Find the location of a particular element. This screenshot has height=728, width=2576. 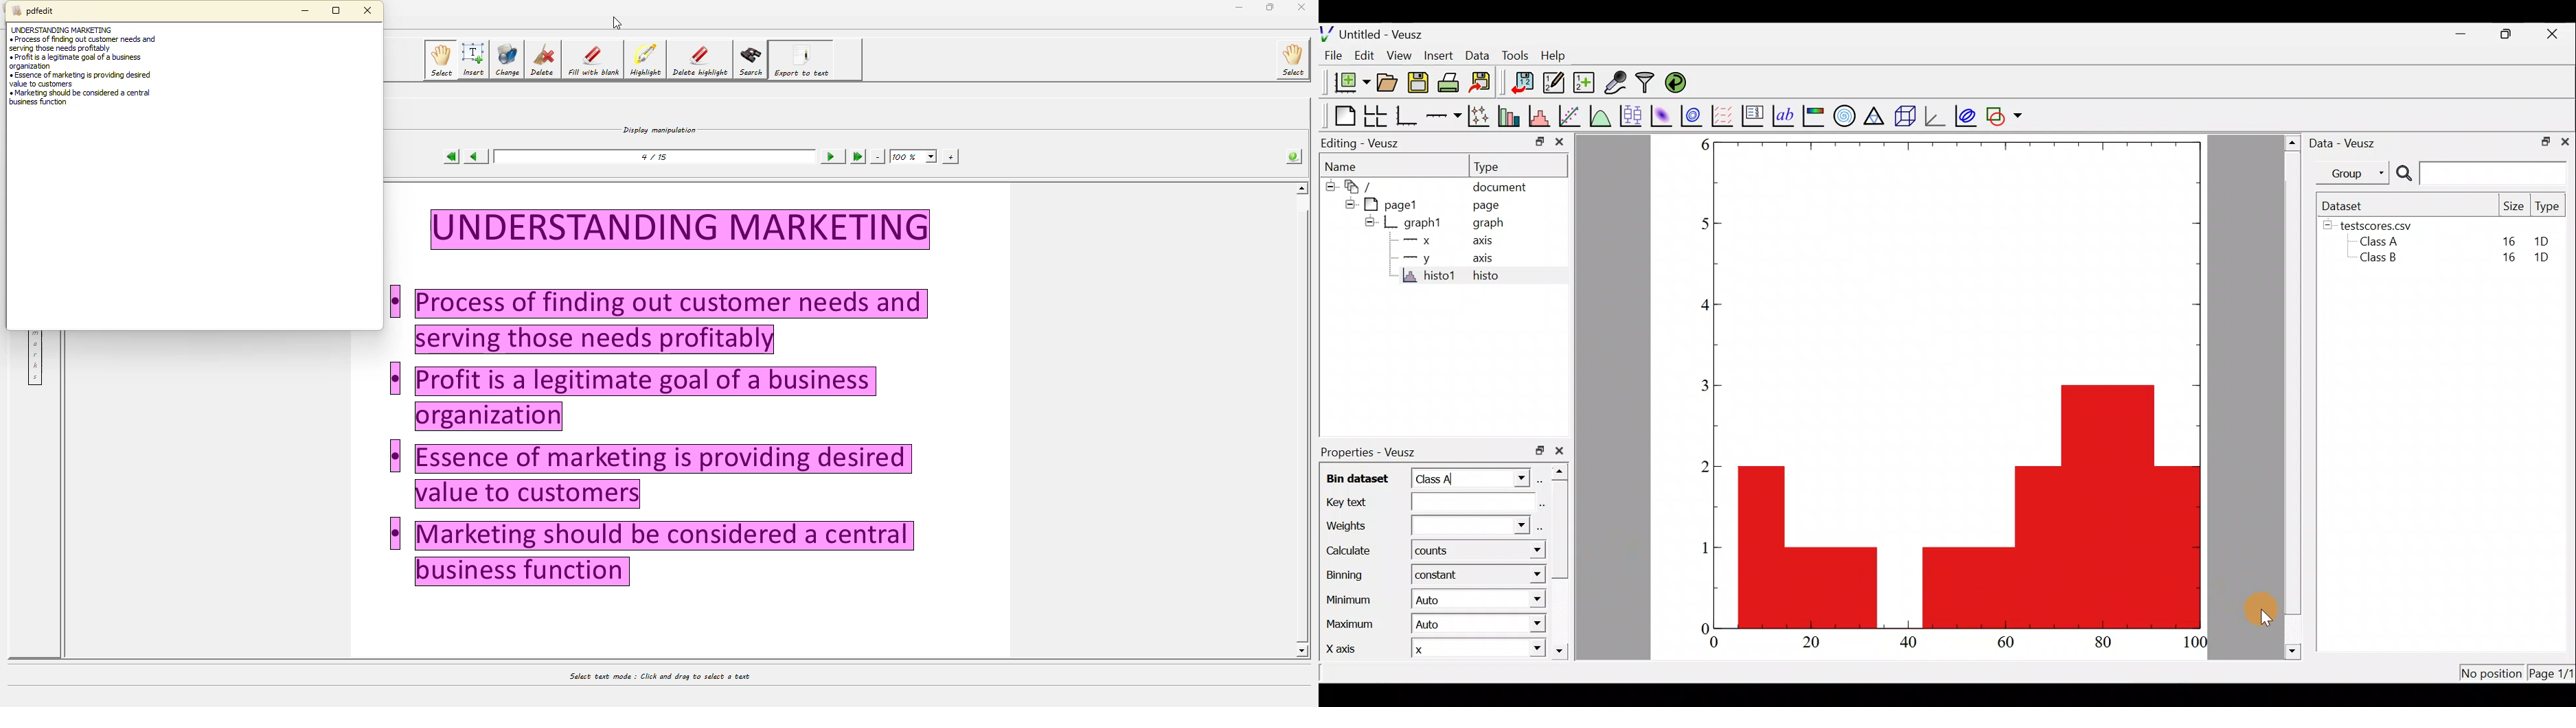

3d scene is located at coordinates (1905, 116).